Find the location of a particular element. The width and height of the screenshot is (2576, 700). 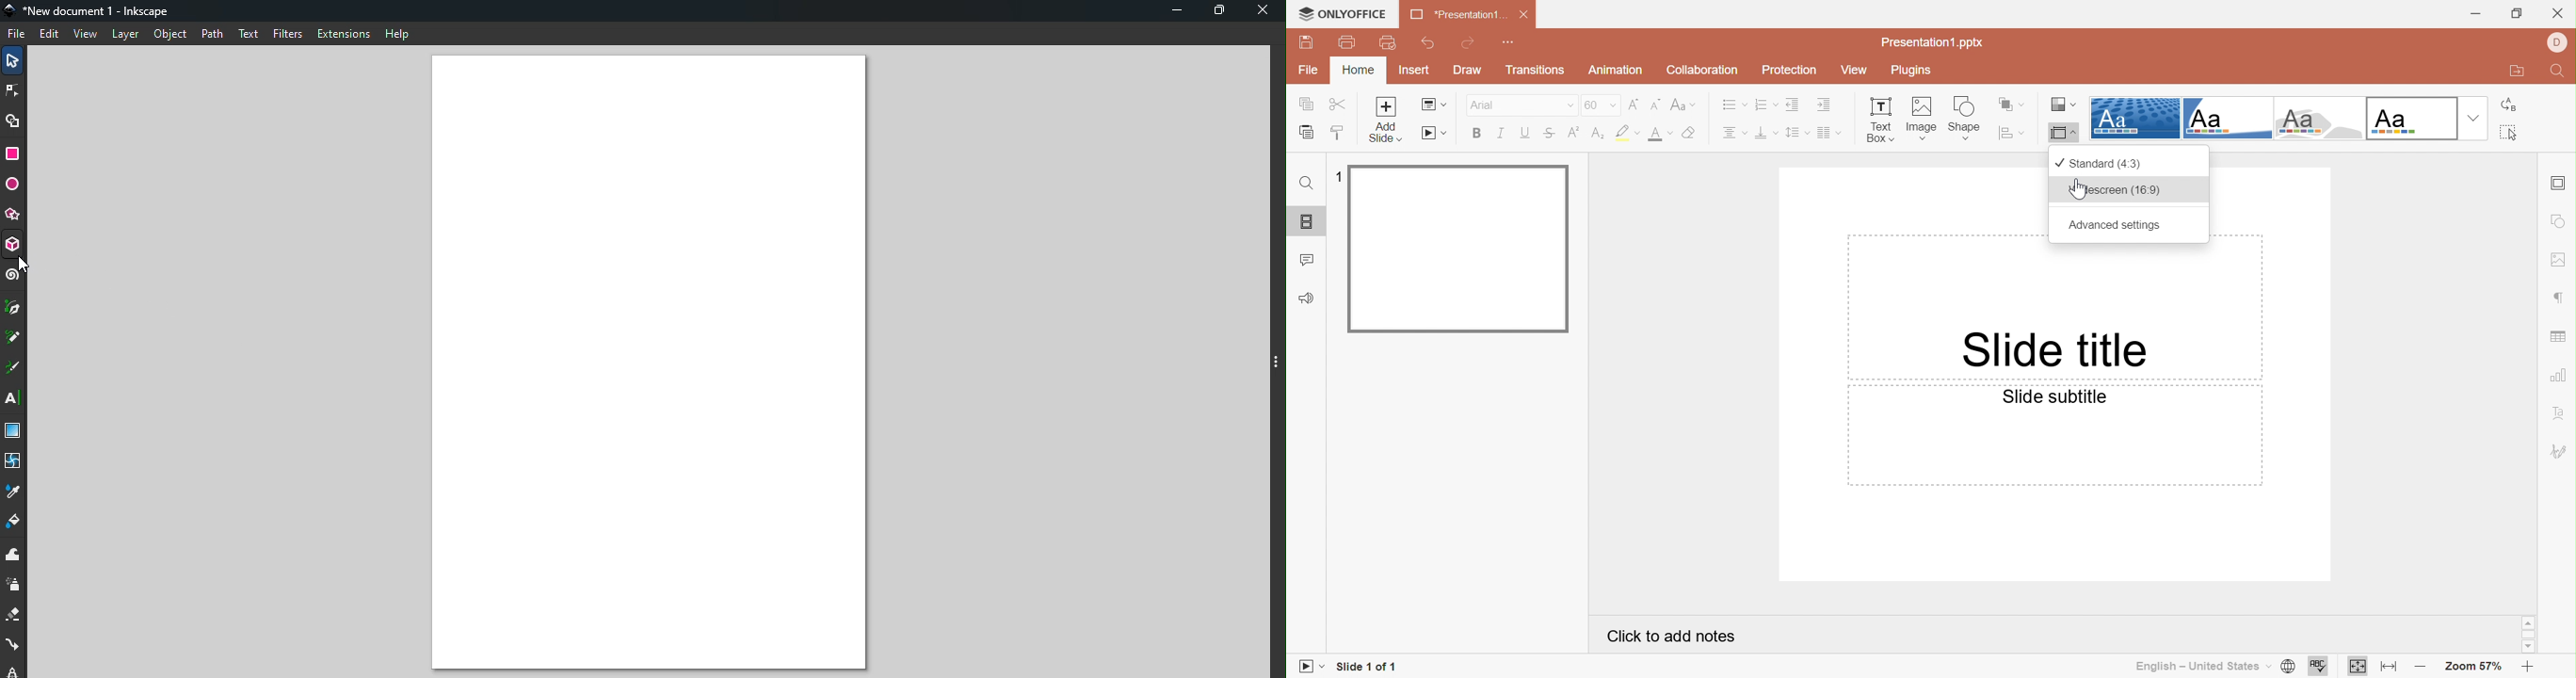

Slide 1 of 1 is located at coordinates (1370, 669).